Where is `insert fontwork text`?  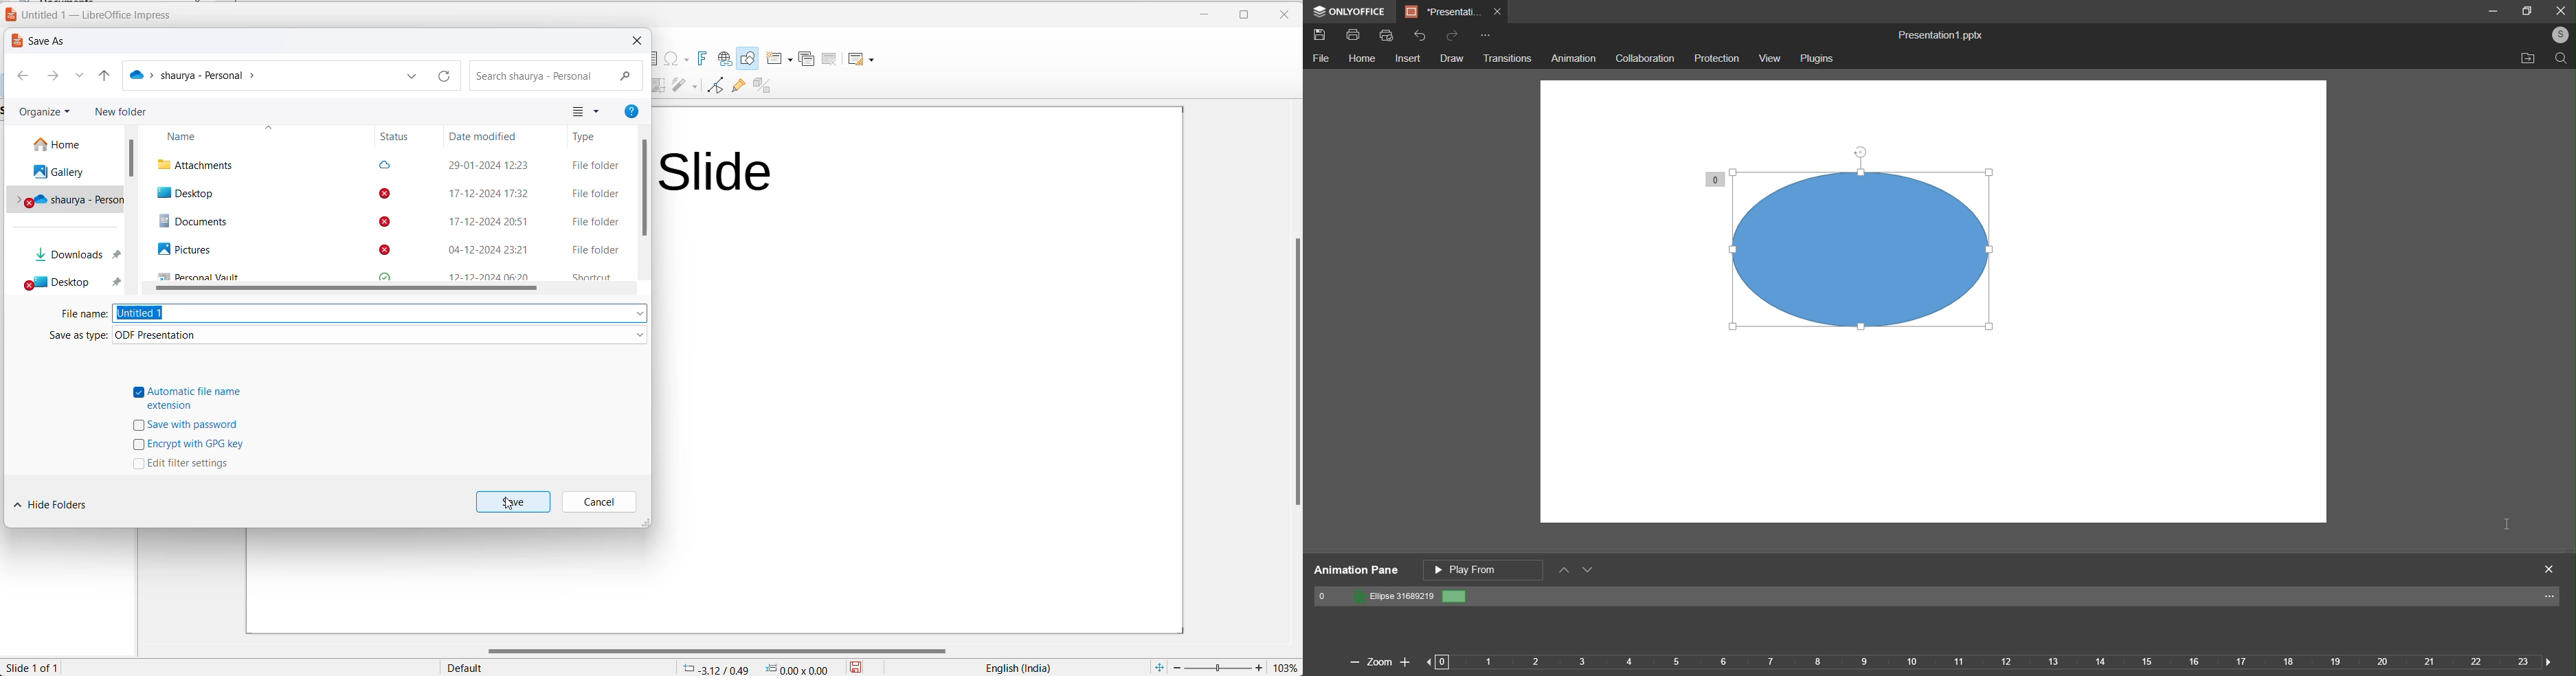
insert fontwork text is located at coordinates (701, 59).